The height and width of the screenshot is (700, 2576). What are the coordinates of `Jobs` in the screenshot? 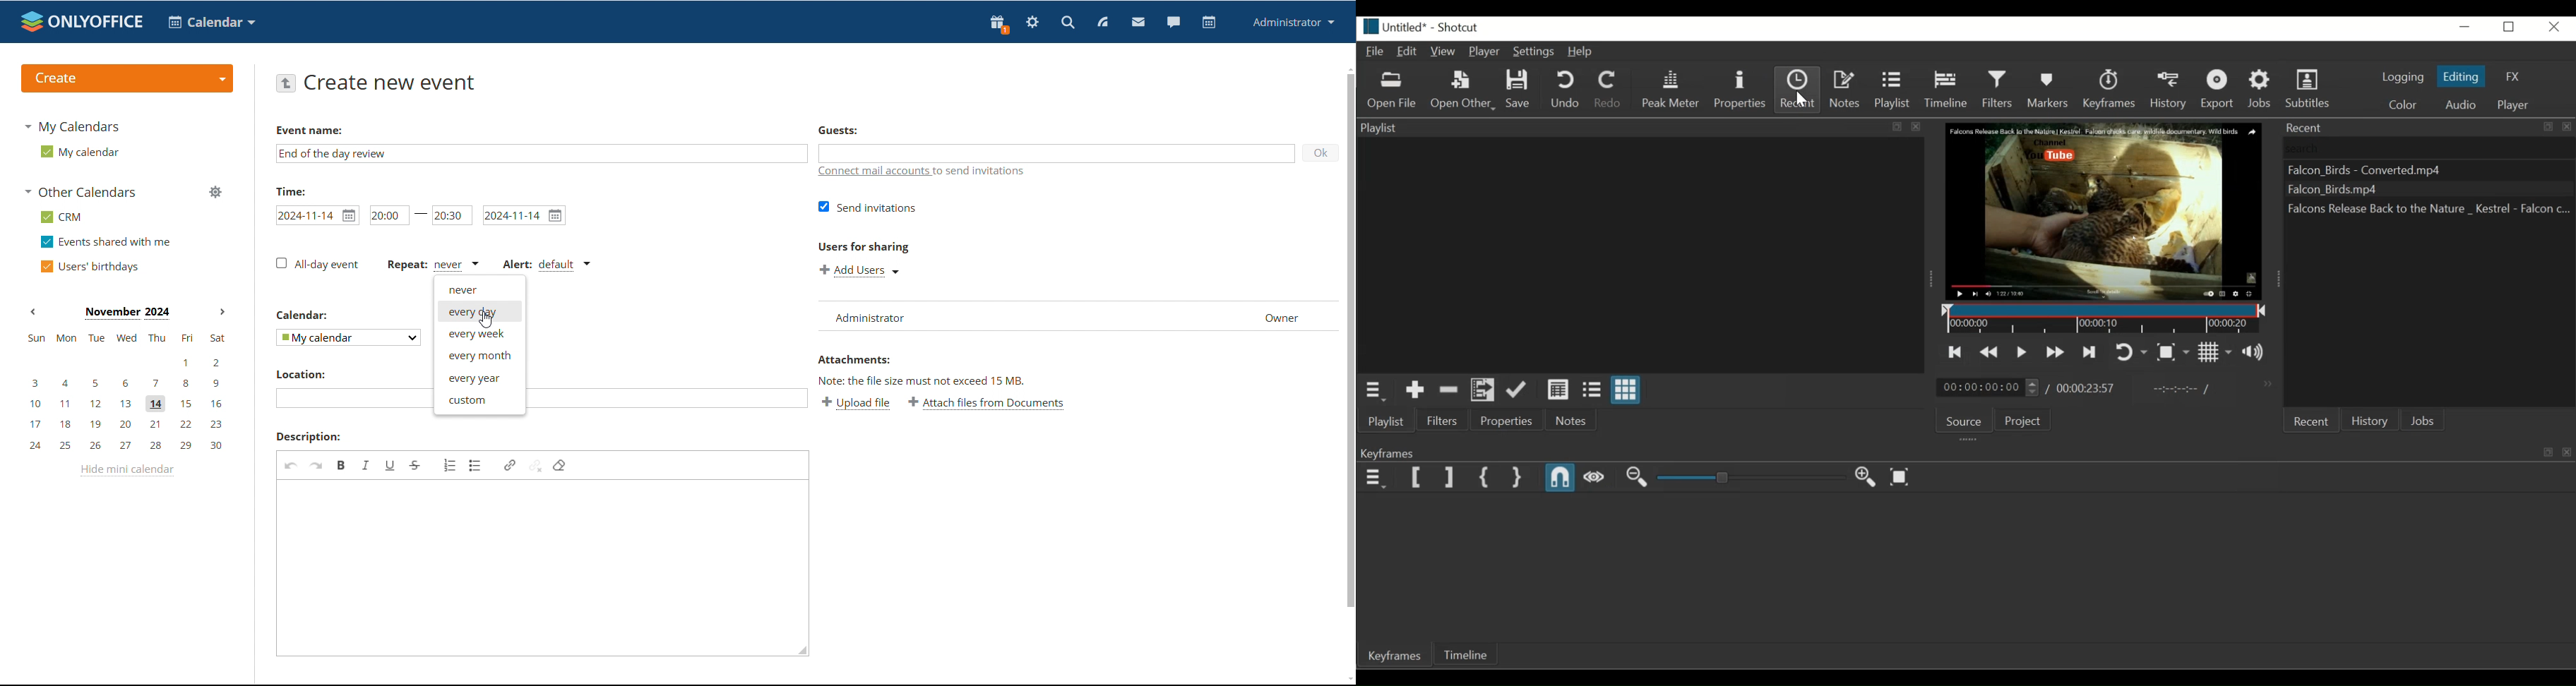 It's located at (2261, 90).